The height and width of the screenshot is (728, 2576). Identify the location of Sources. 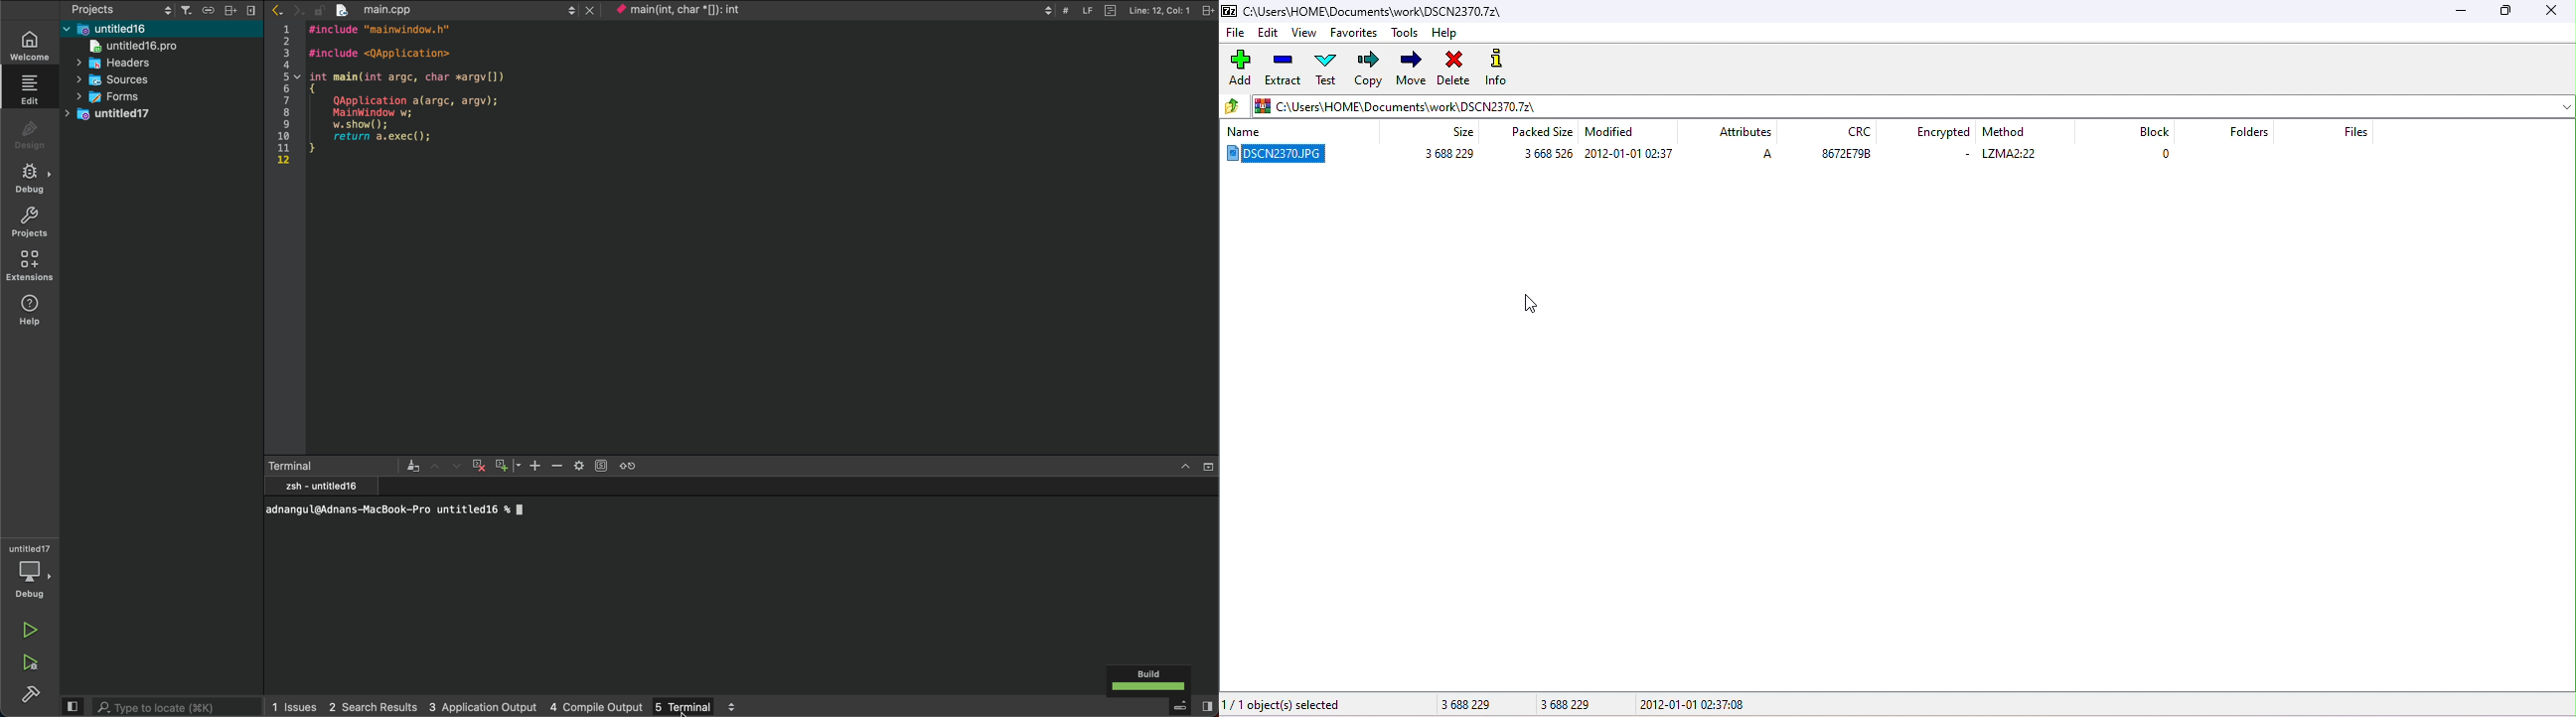
(127, 78).